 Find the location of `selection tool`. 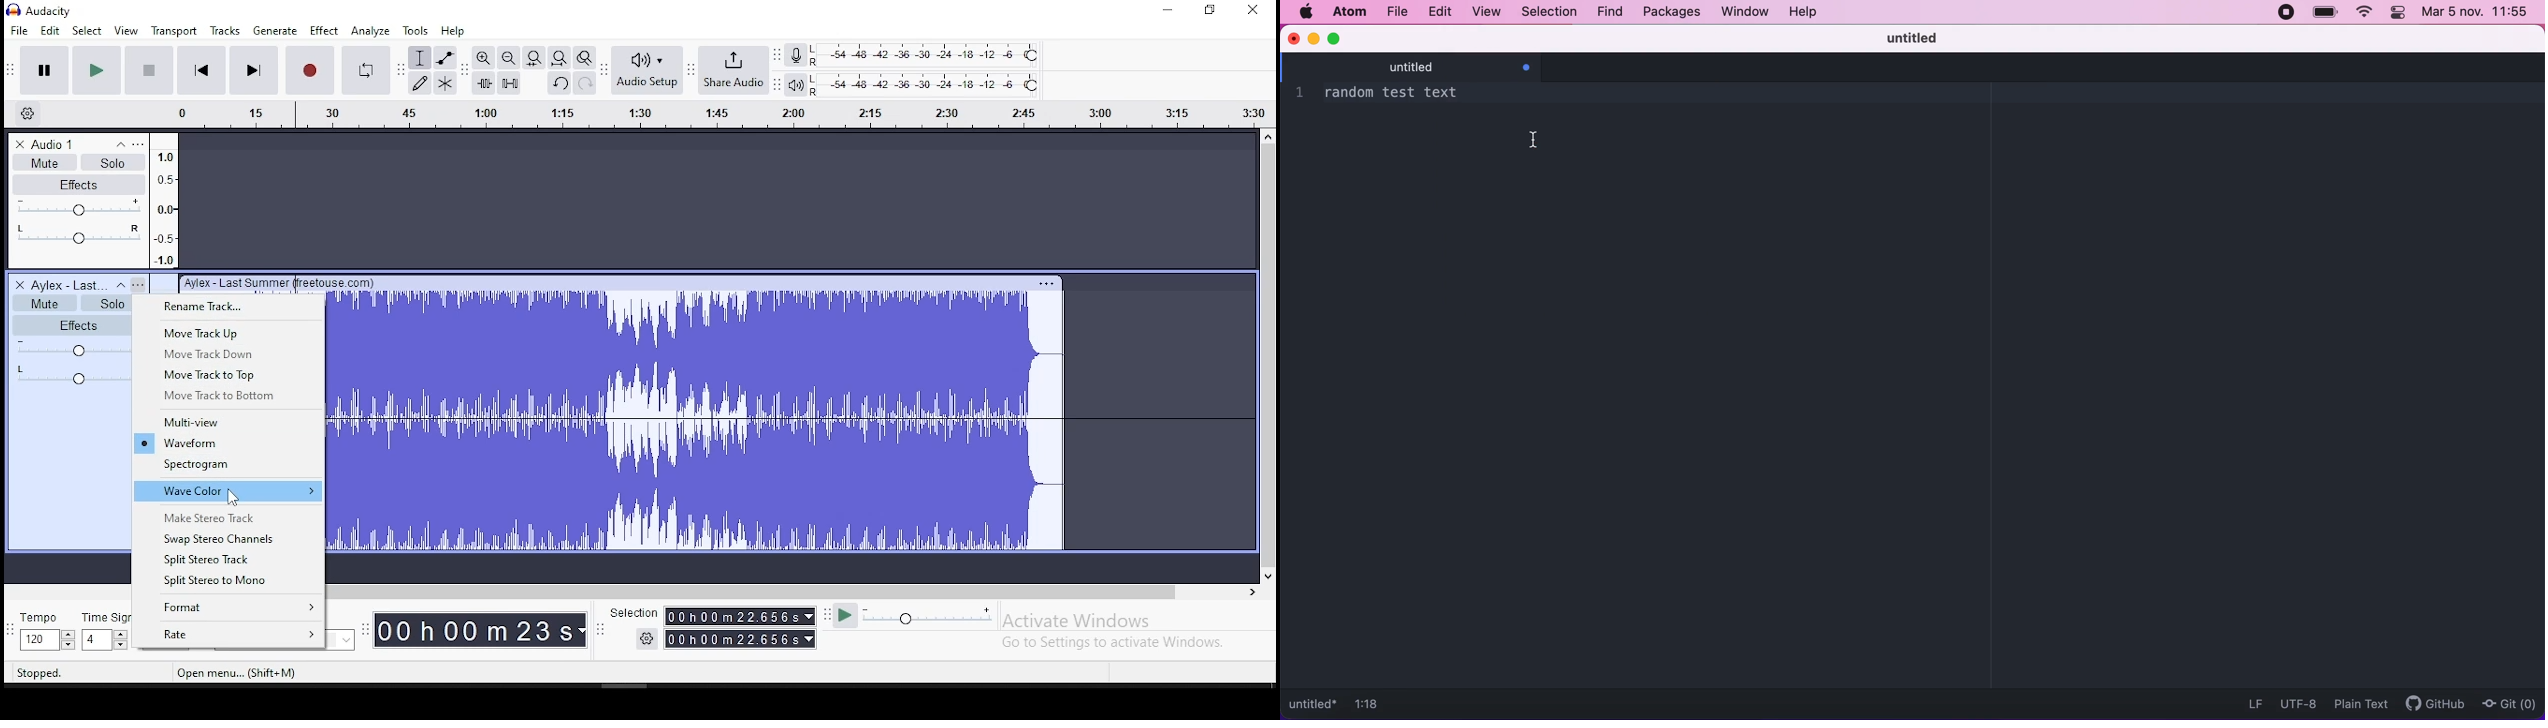

selection tool is located at coordinates (420, 58).